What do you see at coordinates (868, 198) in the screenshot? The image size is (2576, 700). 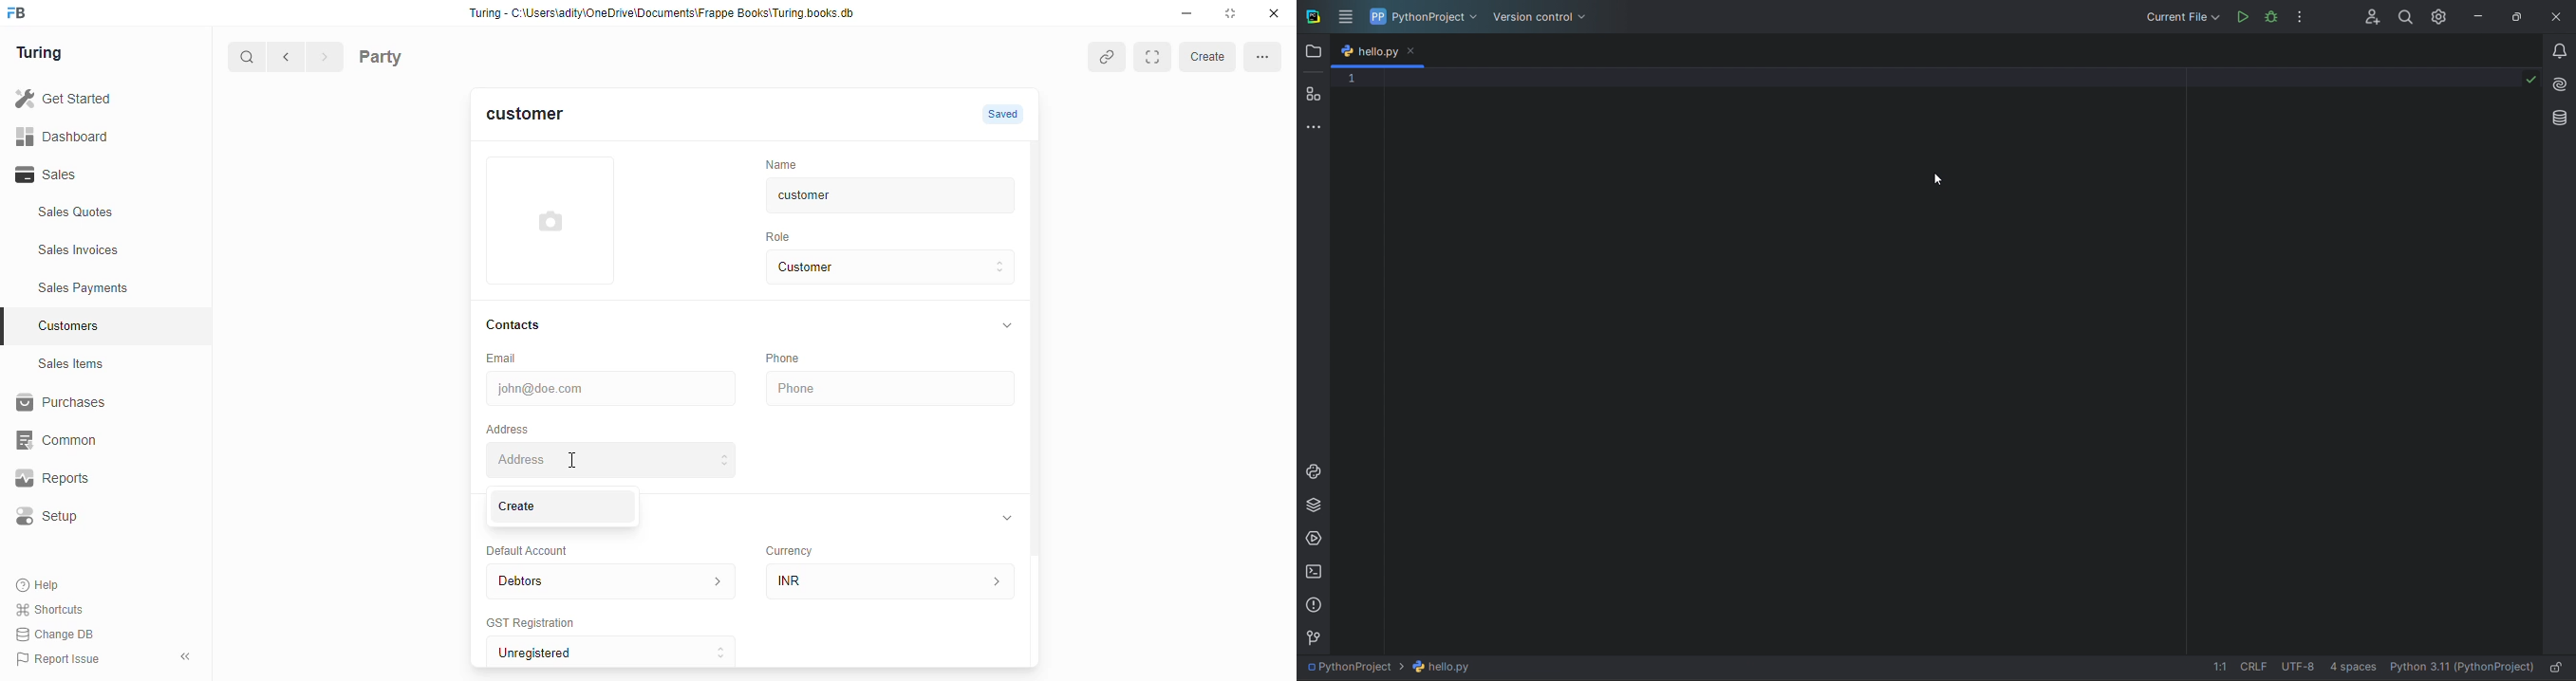 I see `customer` at bounding box center [868, 198].